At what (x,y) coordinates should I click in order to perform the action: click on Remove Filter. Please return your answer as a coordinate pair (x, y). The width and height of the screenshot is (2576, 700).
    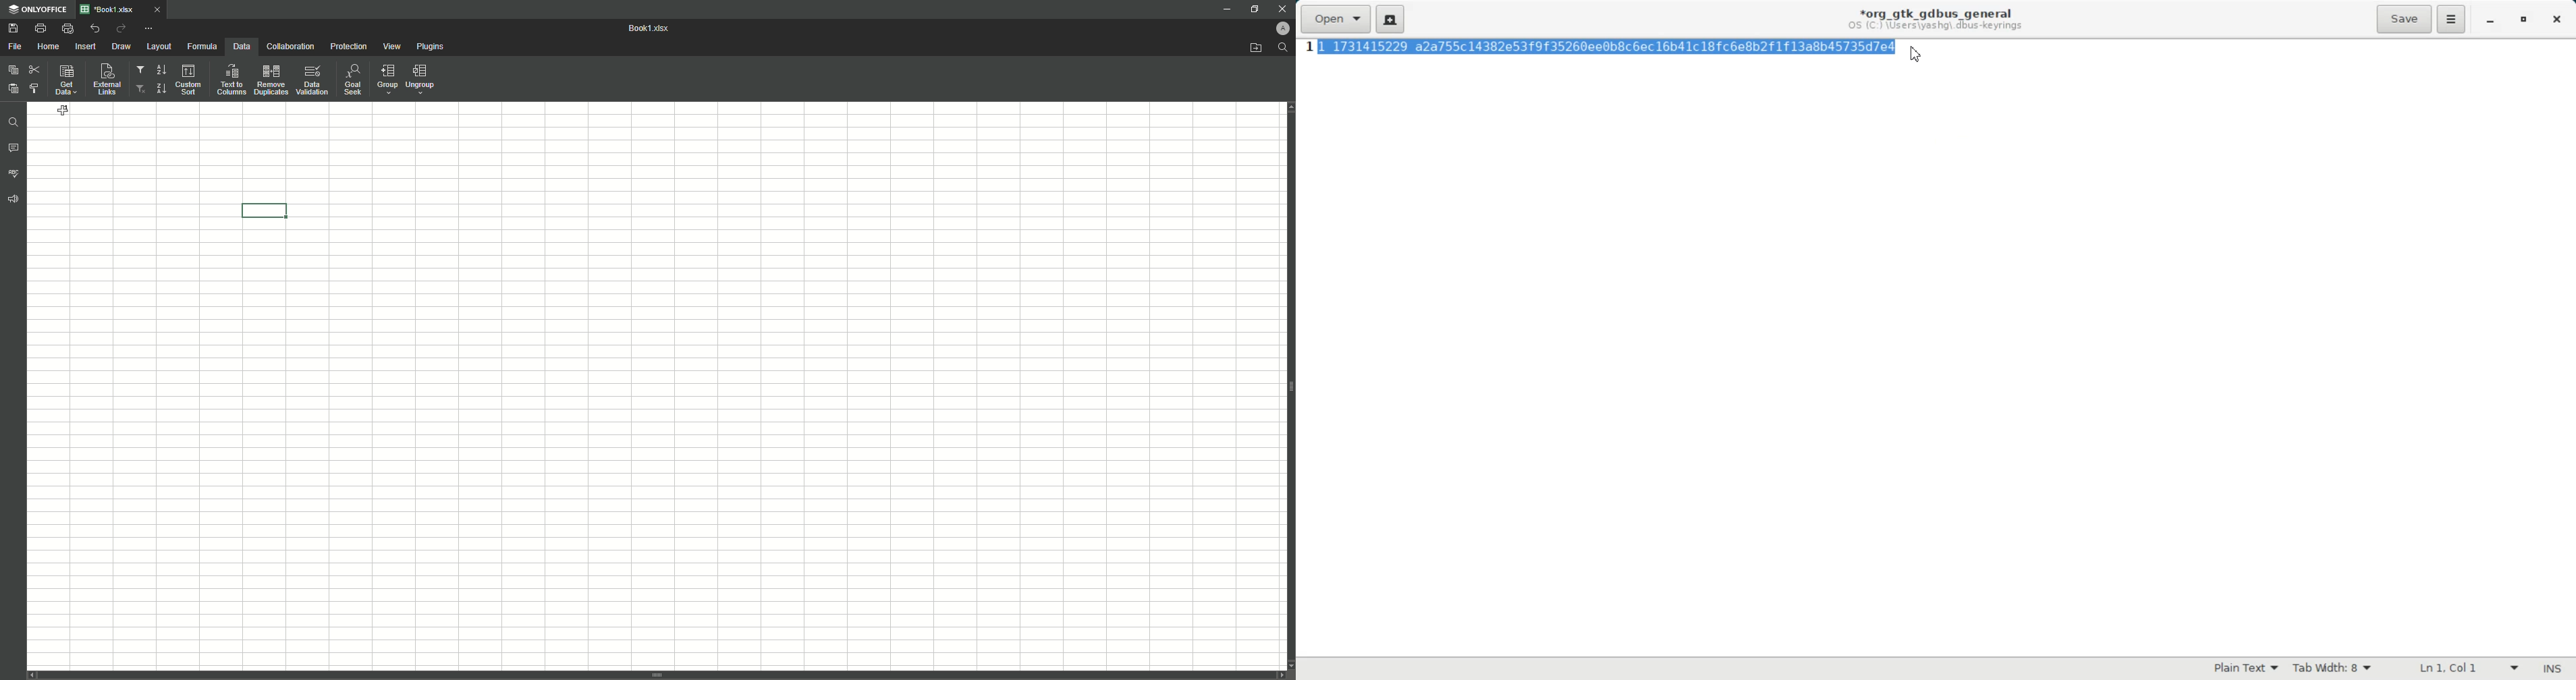
    Looking at the image, I should click on (141, 89).